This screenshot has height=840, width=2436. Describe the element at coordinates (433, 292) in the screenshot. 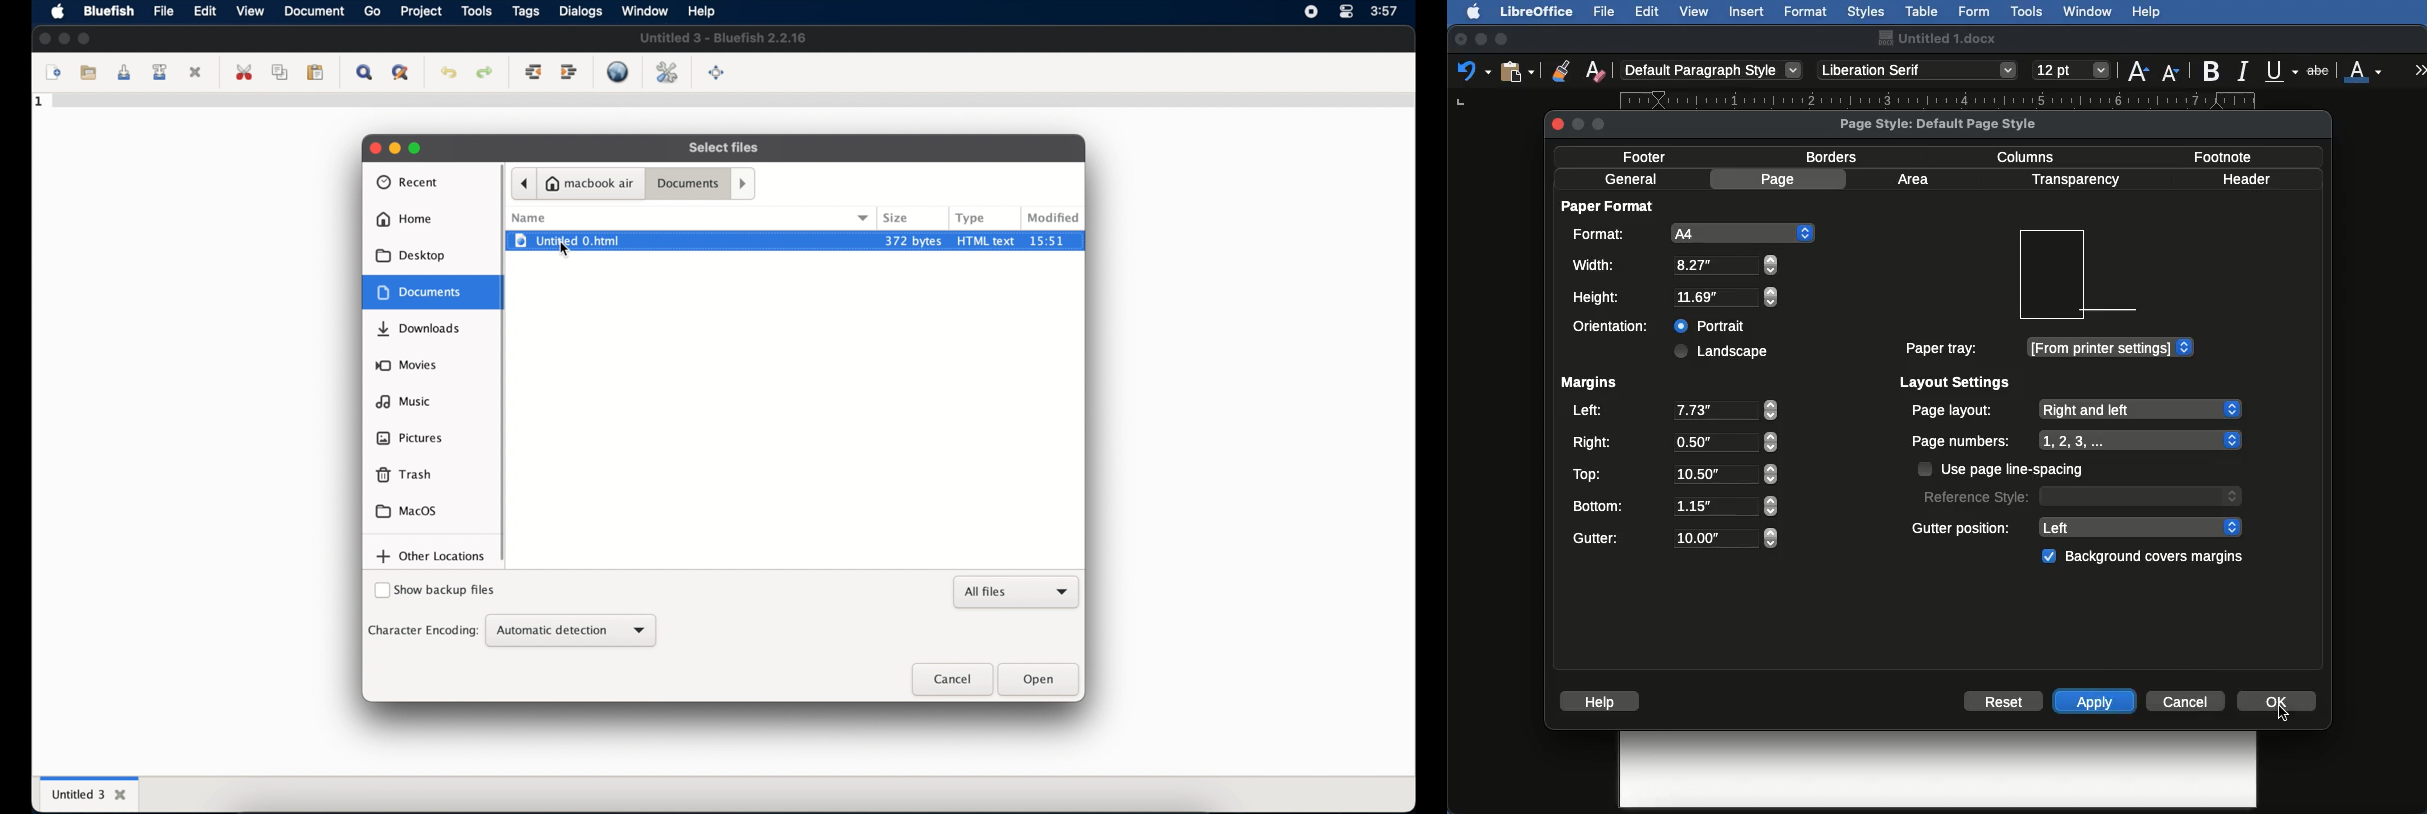

I see `documents  highlighted` at that location.